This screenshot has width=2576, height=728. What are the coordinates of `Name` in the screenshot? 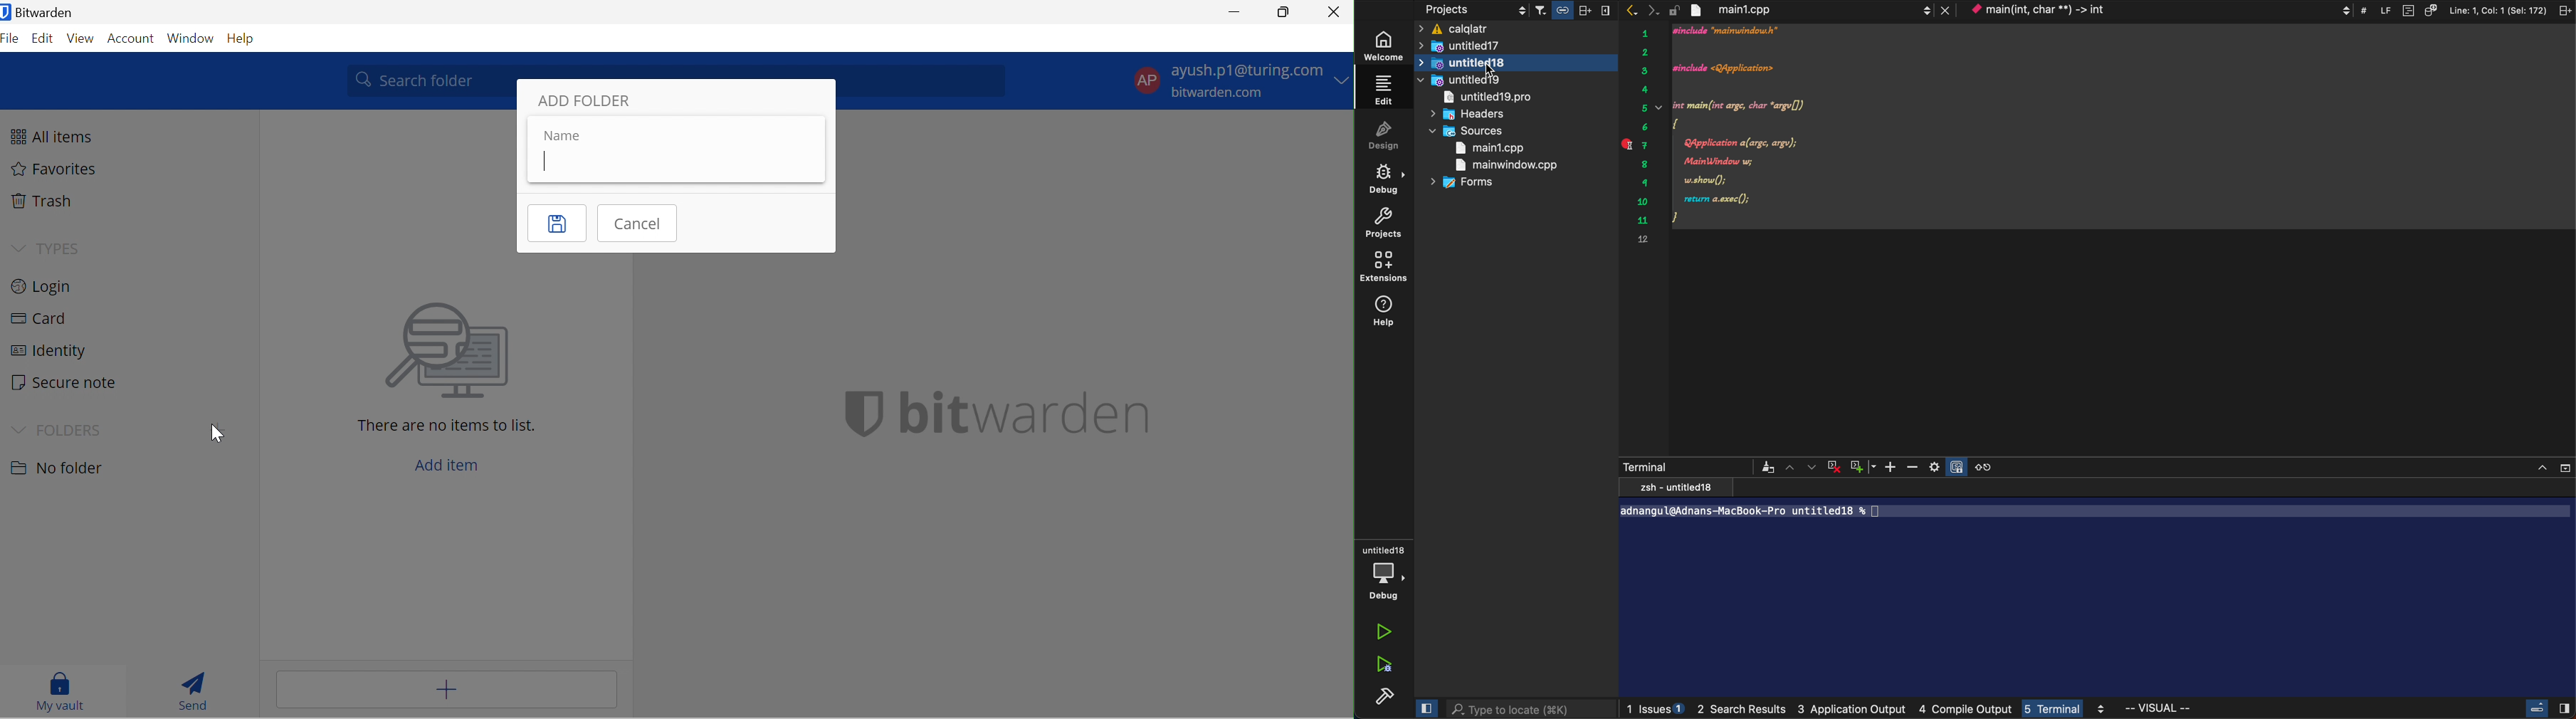 It's located at (566, 136).